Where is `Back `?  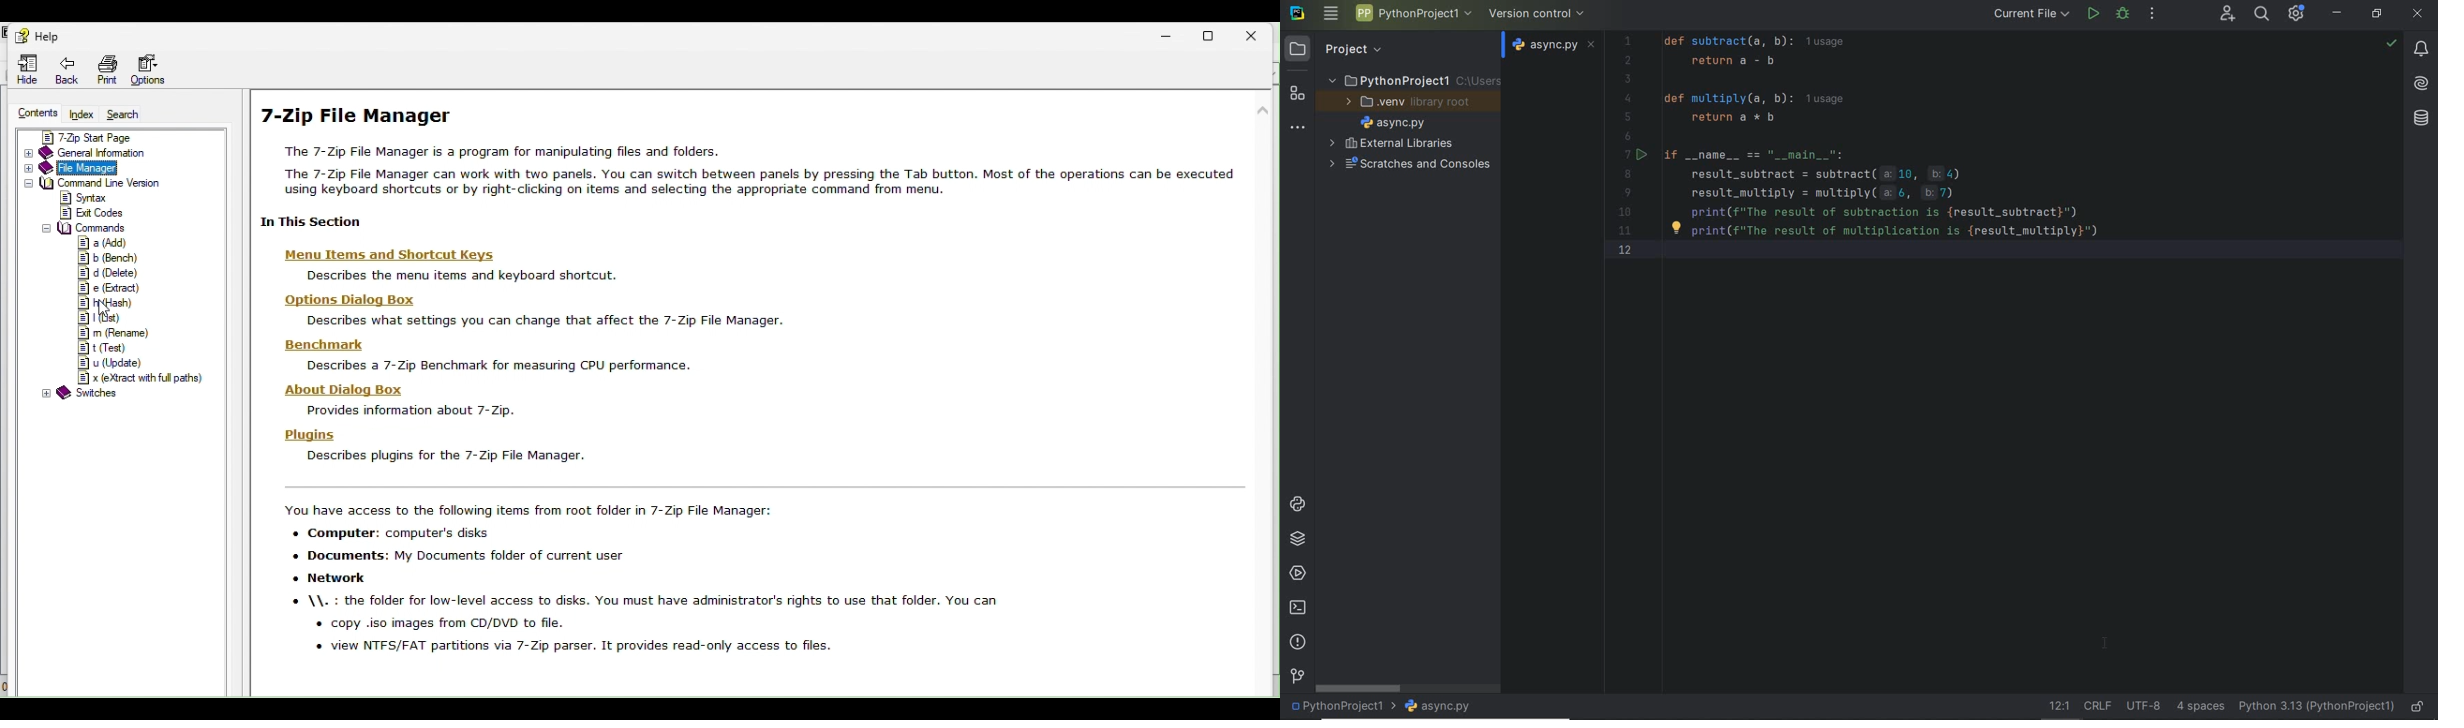
Back  is located at coordinates (69, 68).